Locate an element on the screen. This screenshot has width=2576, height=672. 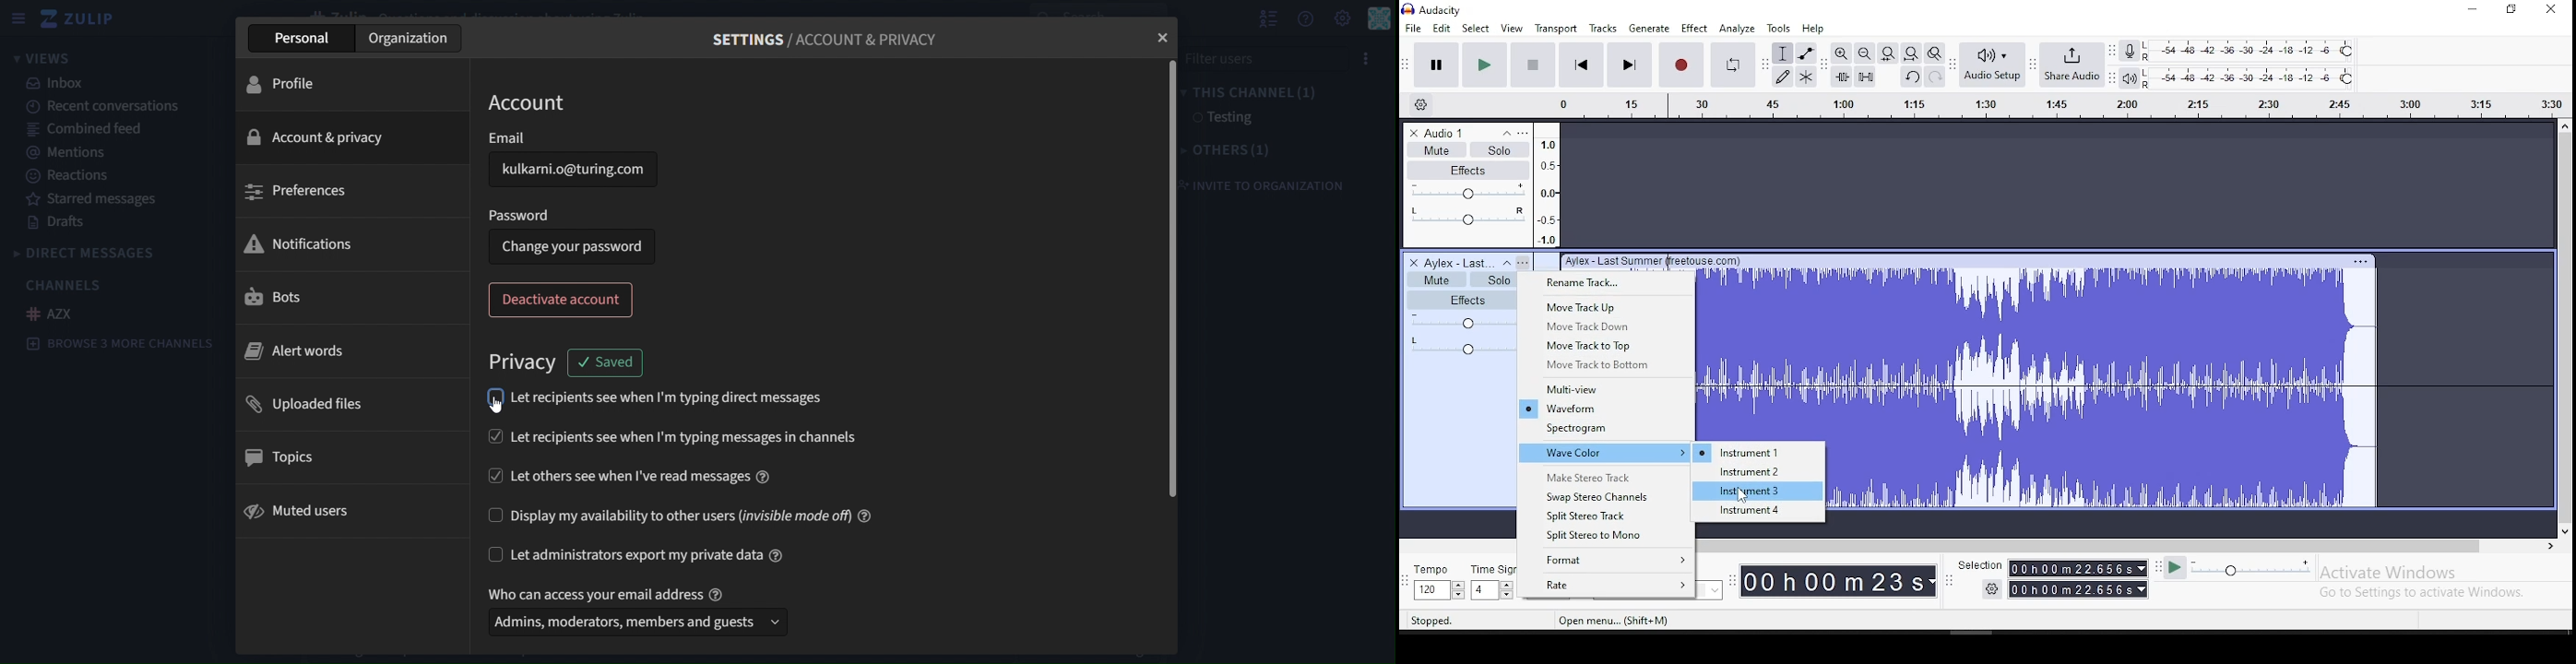
who can access your email address is located at coordinates (631, 593).